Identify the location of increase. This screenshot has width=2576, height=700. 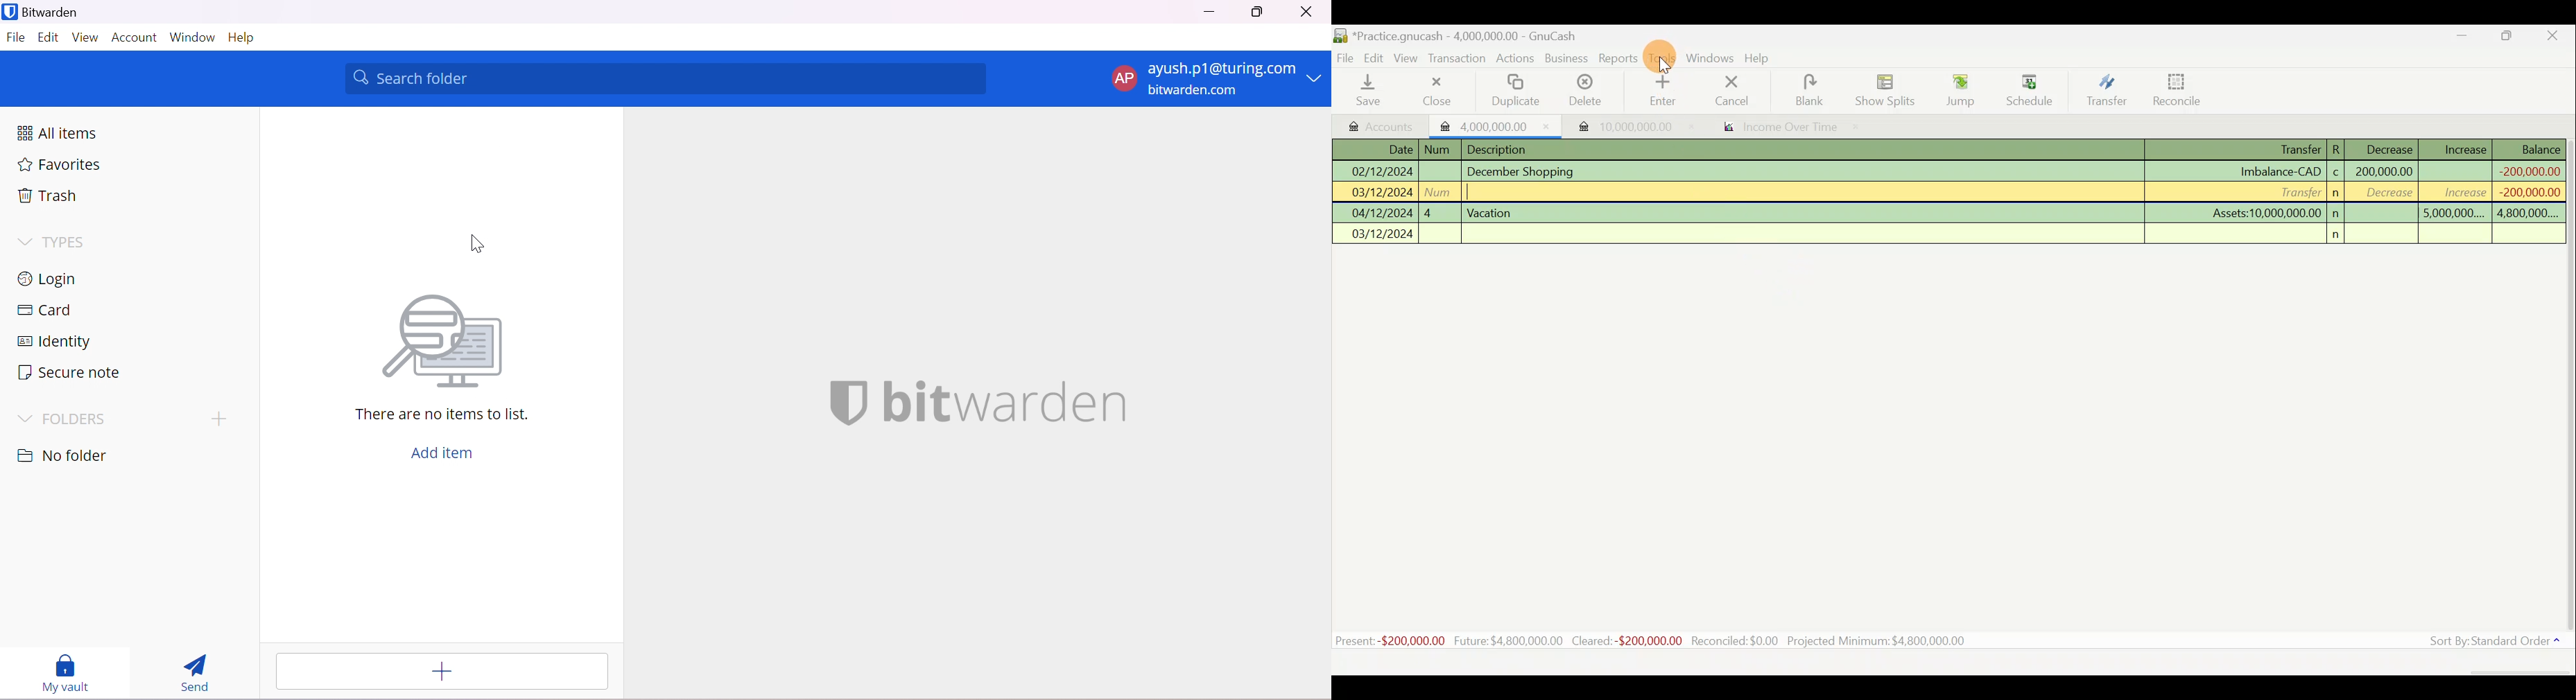
(2458, 192).